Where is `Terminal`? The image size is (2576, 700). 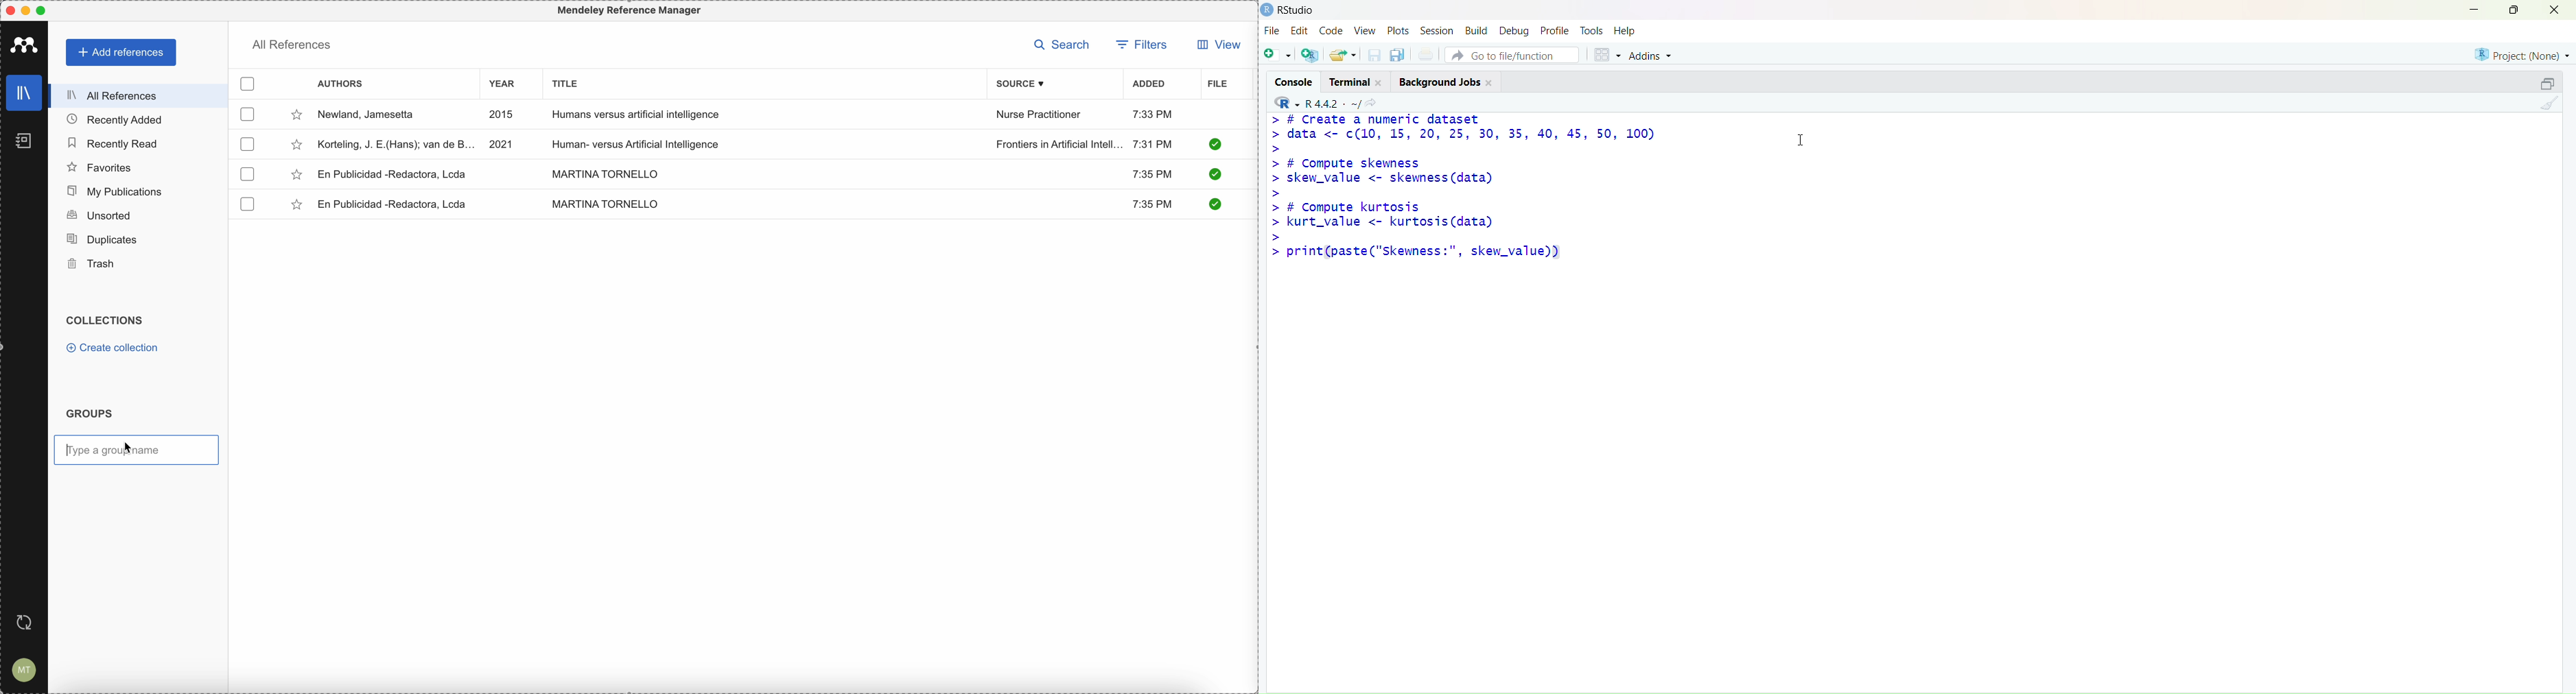 Terminal is located at coordinates (1359, 81).